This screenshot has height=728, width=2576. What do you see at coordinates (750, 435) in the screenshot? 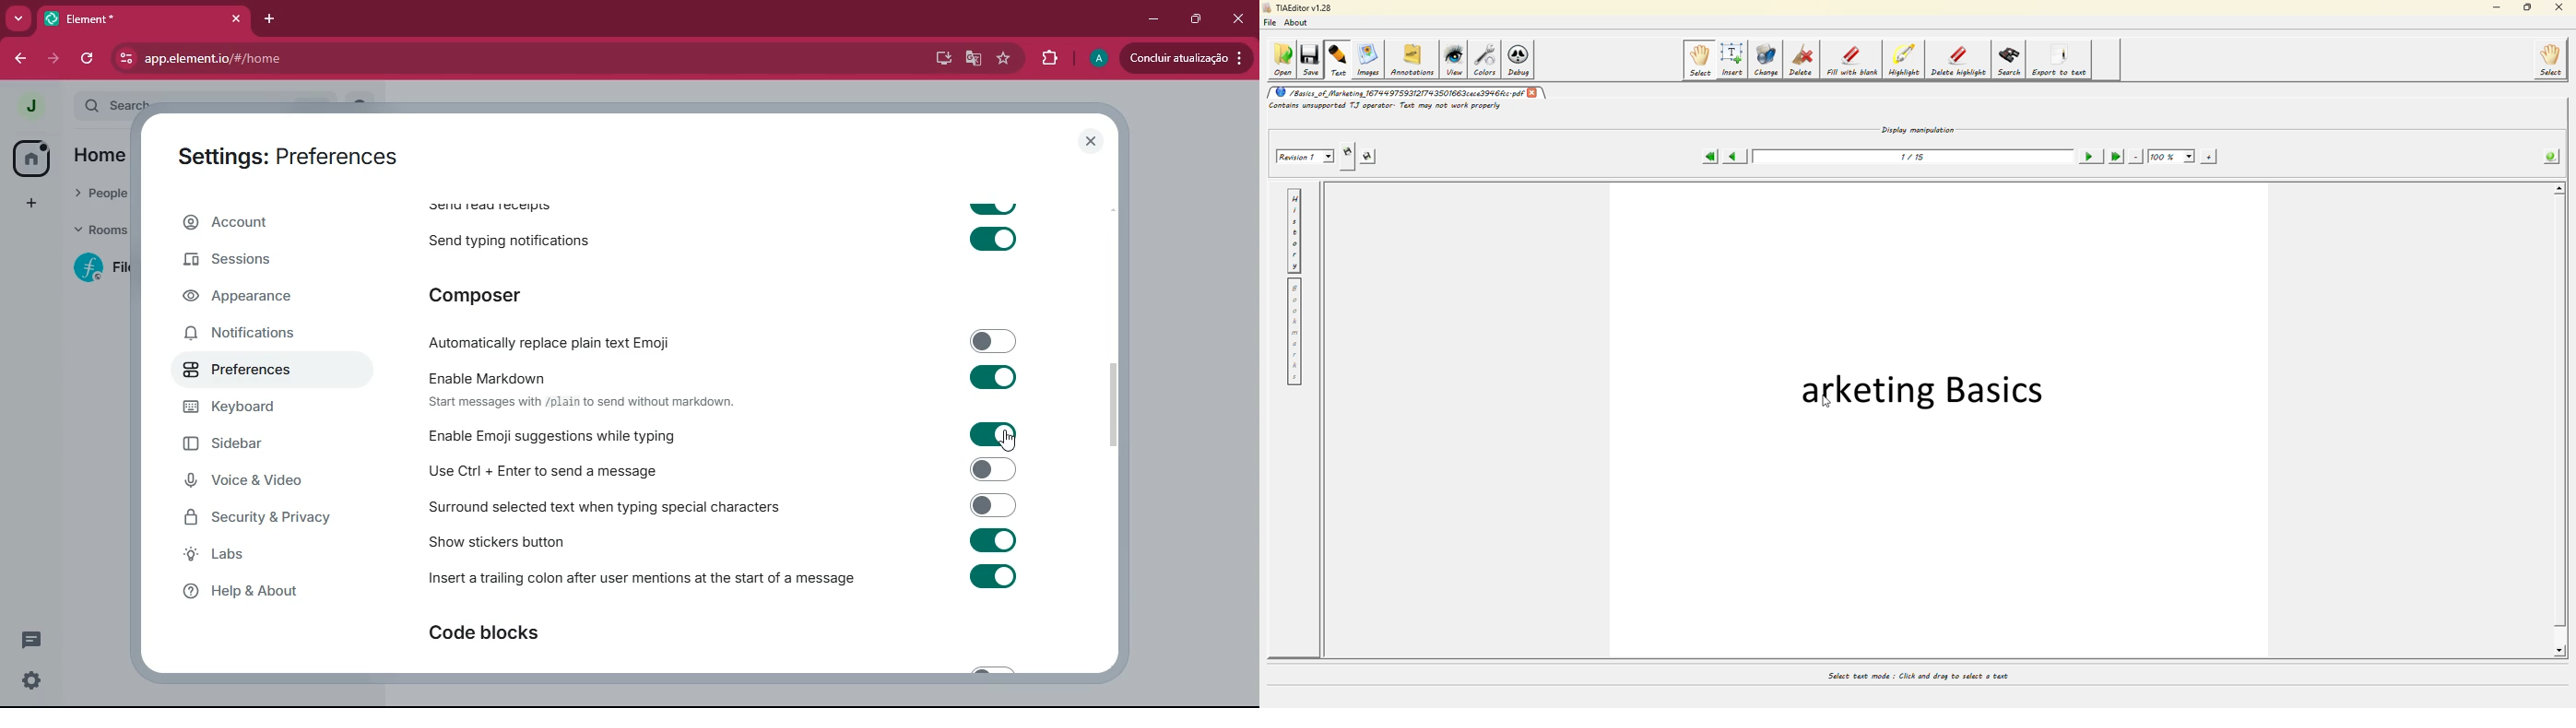
I see `enable emoji` at bounding box center [750, 435].